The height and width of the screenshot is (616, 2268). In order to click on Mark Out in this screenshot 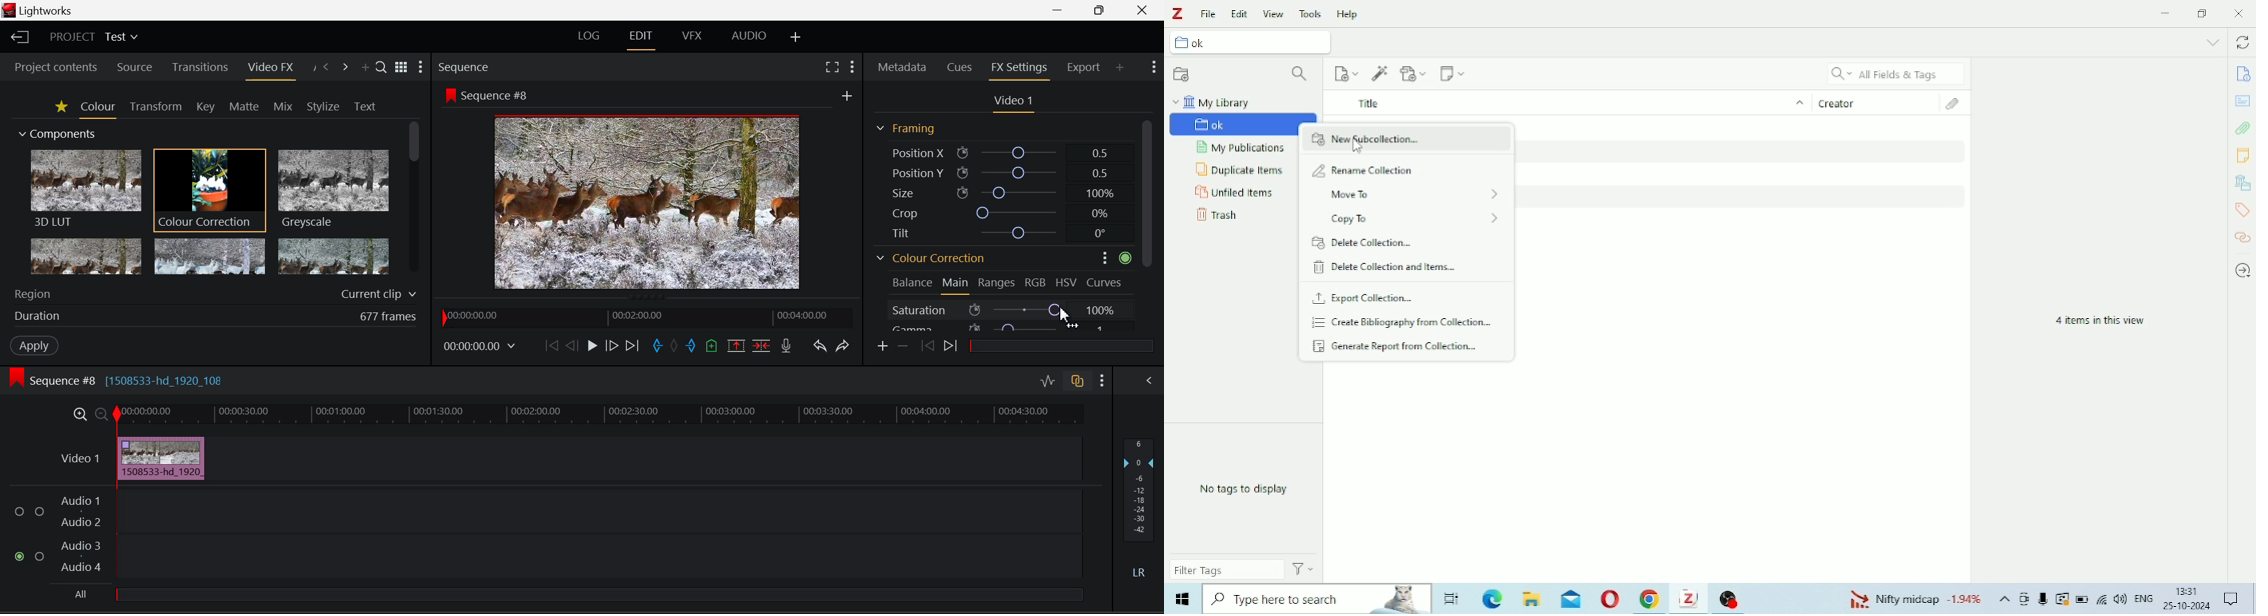, I will do `click(692, 346)`.